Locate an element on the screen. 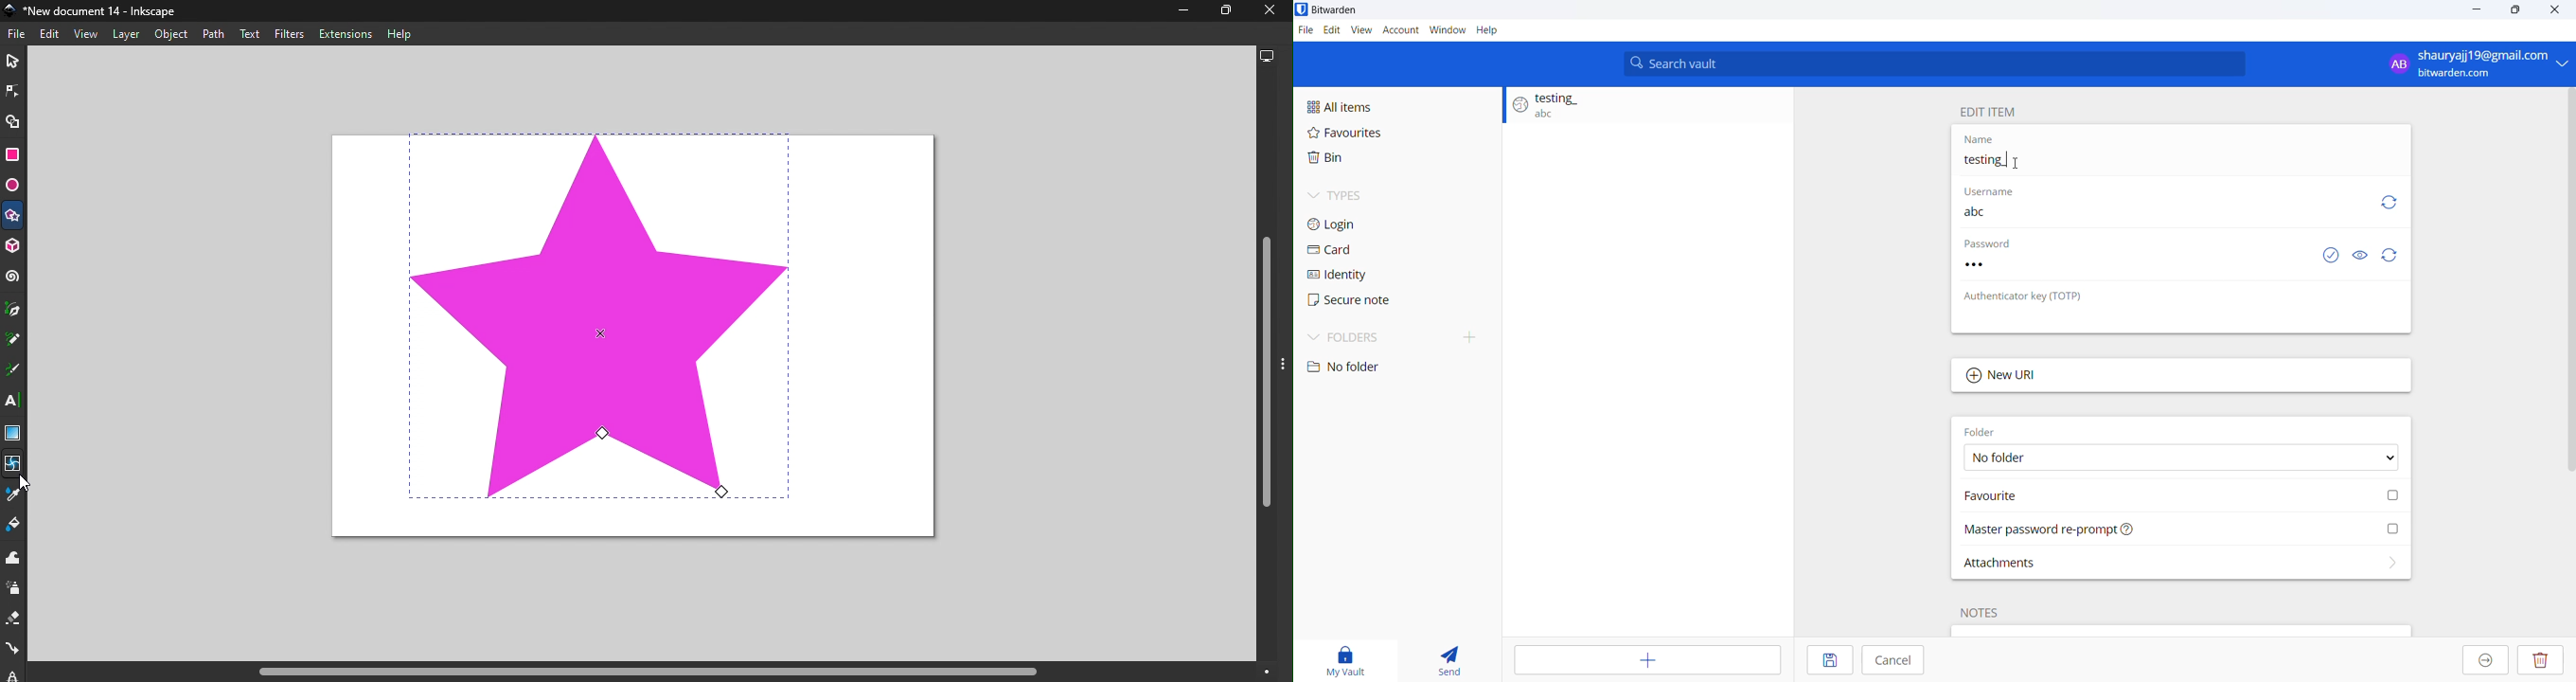  Pencil tool is located at coordinates (13, 342).